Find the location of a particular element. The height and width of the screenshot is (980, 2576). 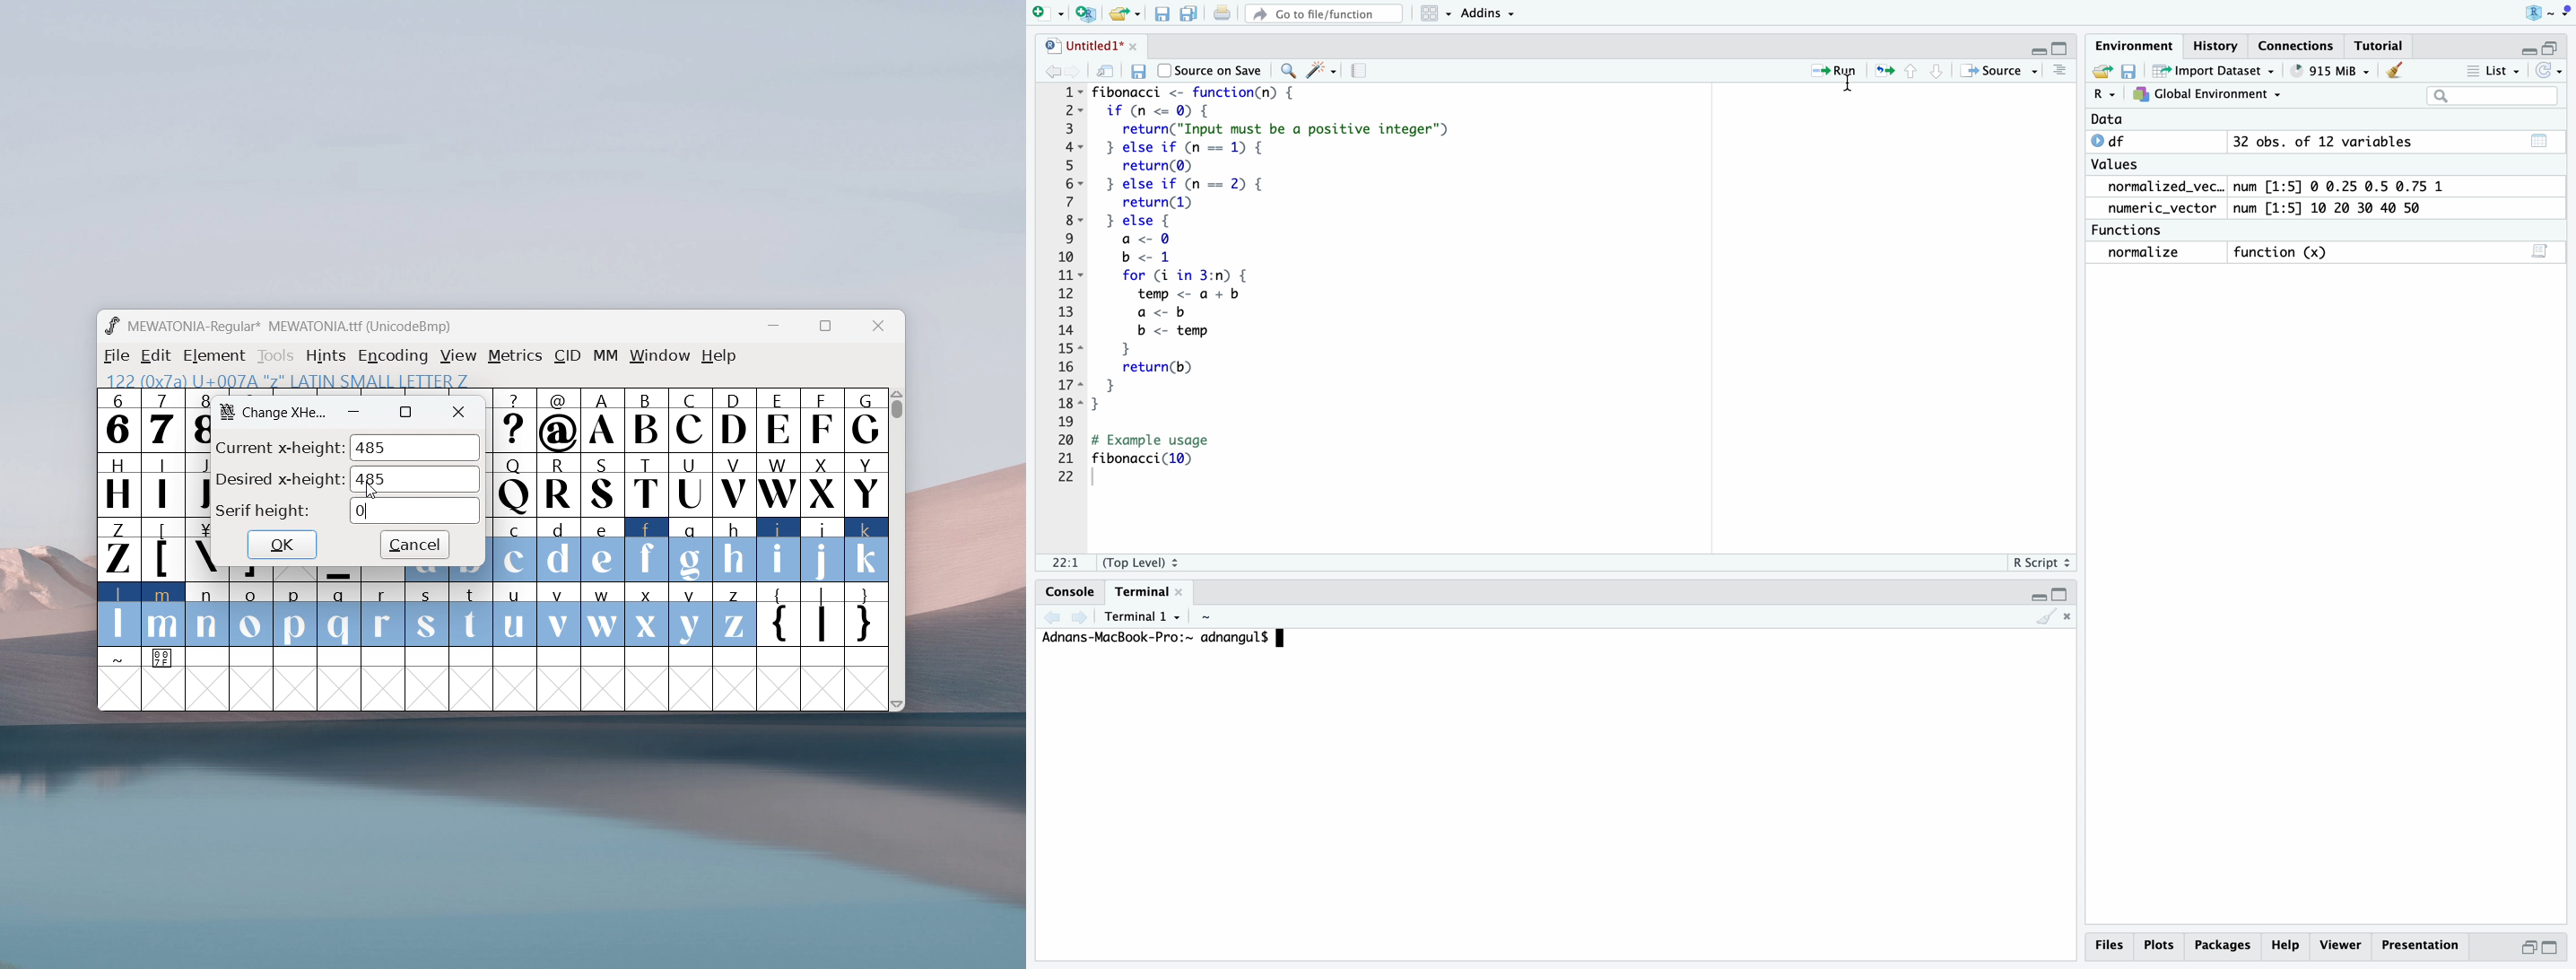

run the current line or selection is located at coordinates (1838, 69).